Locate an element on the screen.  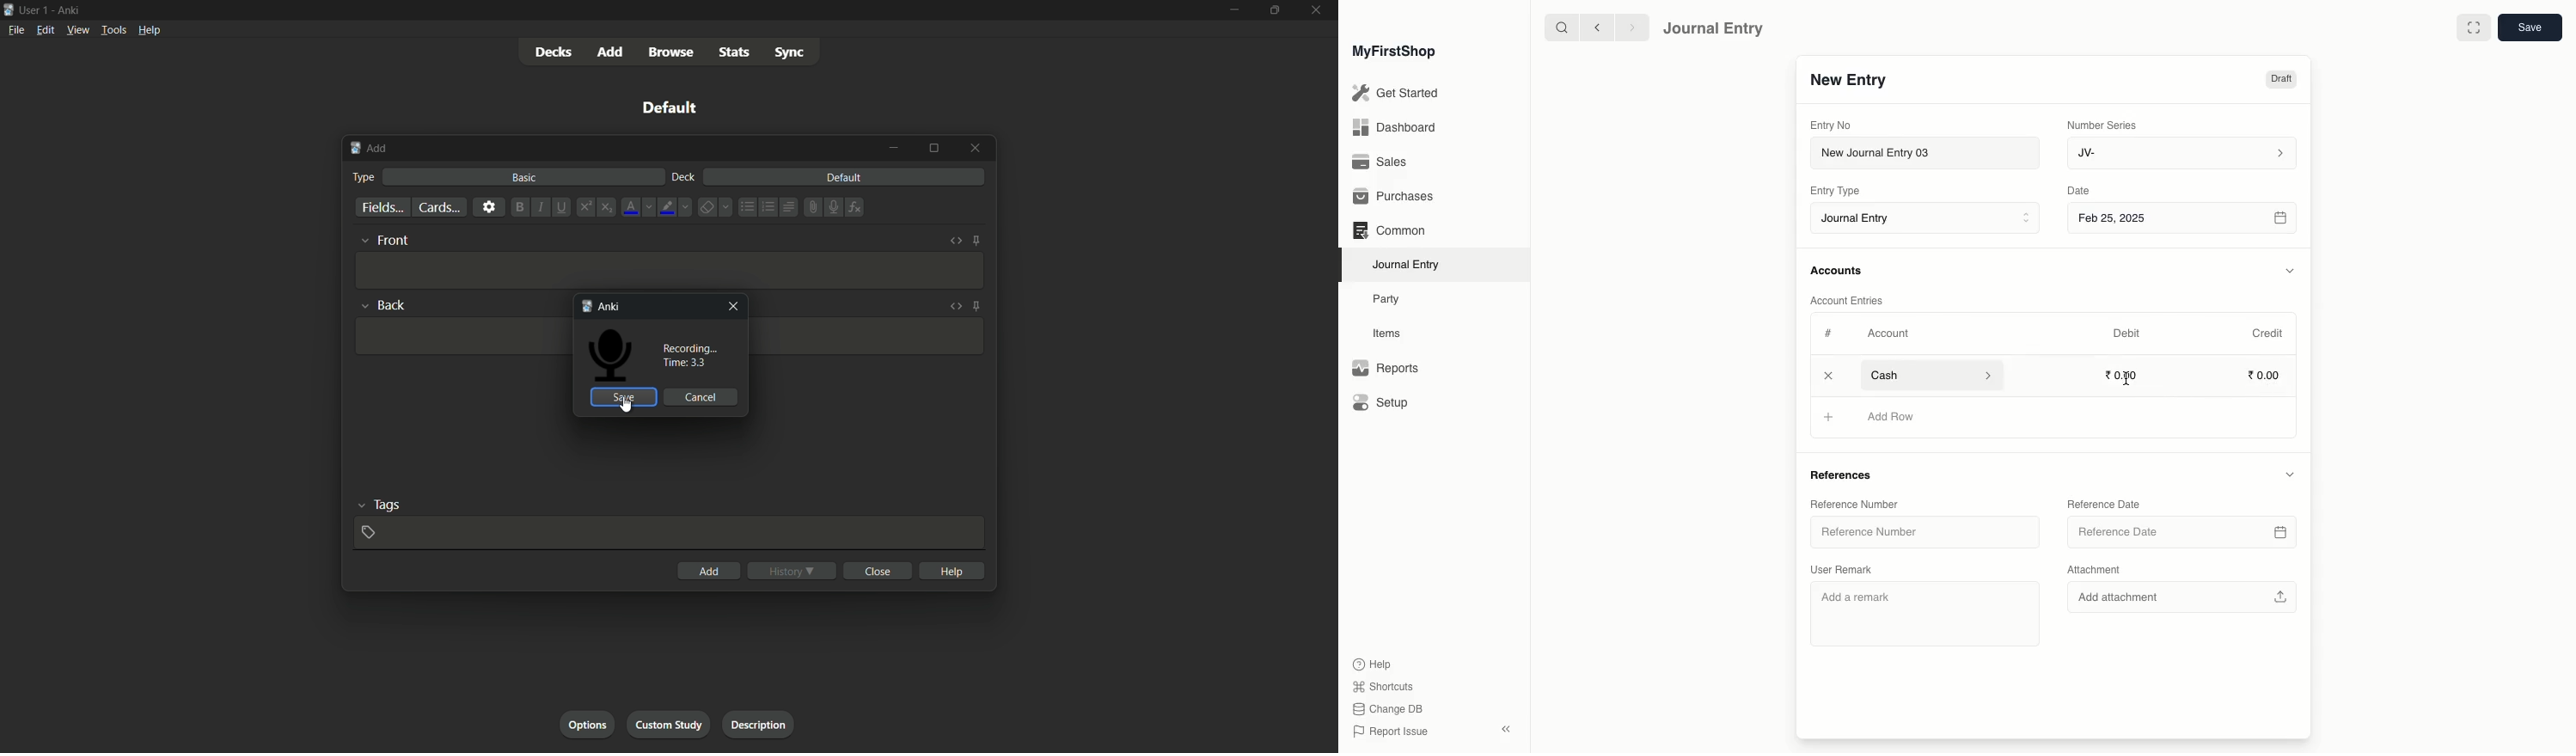
forward > is located at coordinates (1628, 27).